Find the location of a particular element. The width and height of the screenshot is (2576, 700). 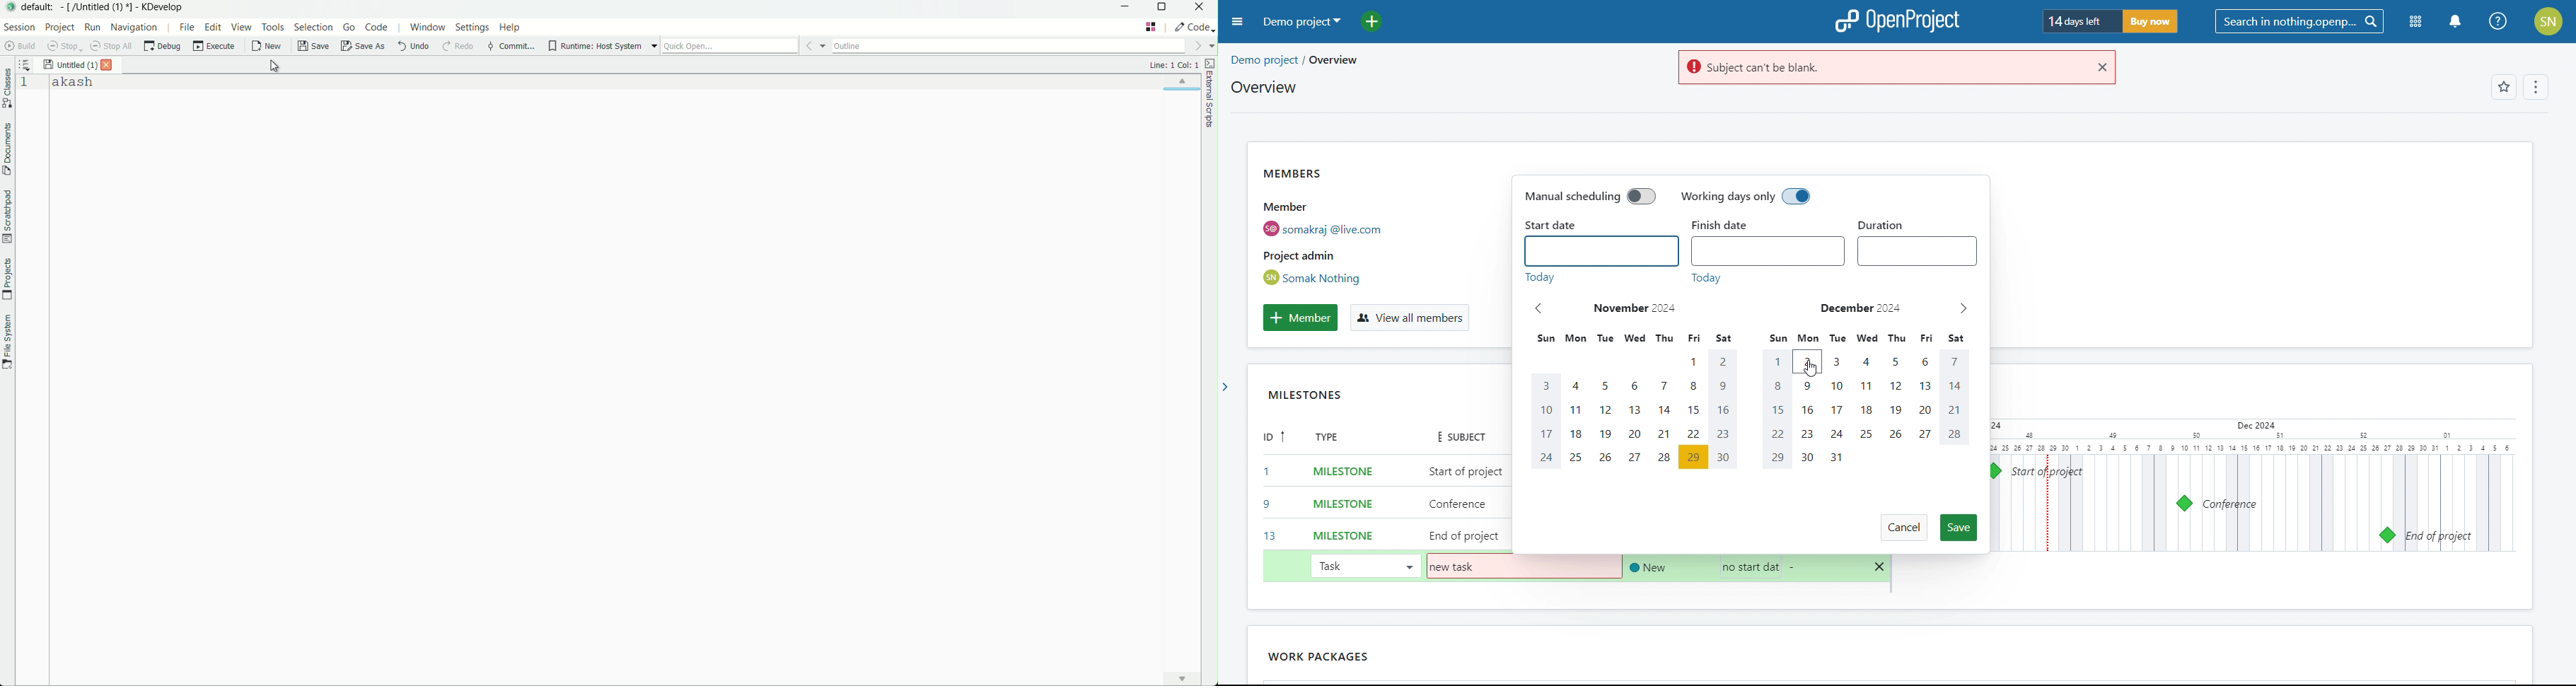

start date is located at coordinates (1601, 251).